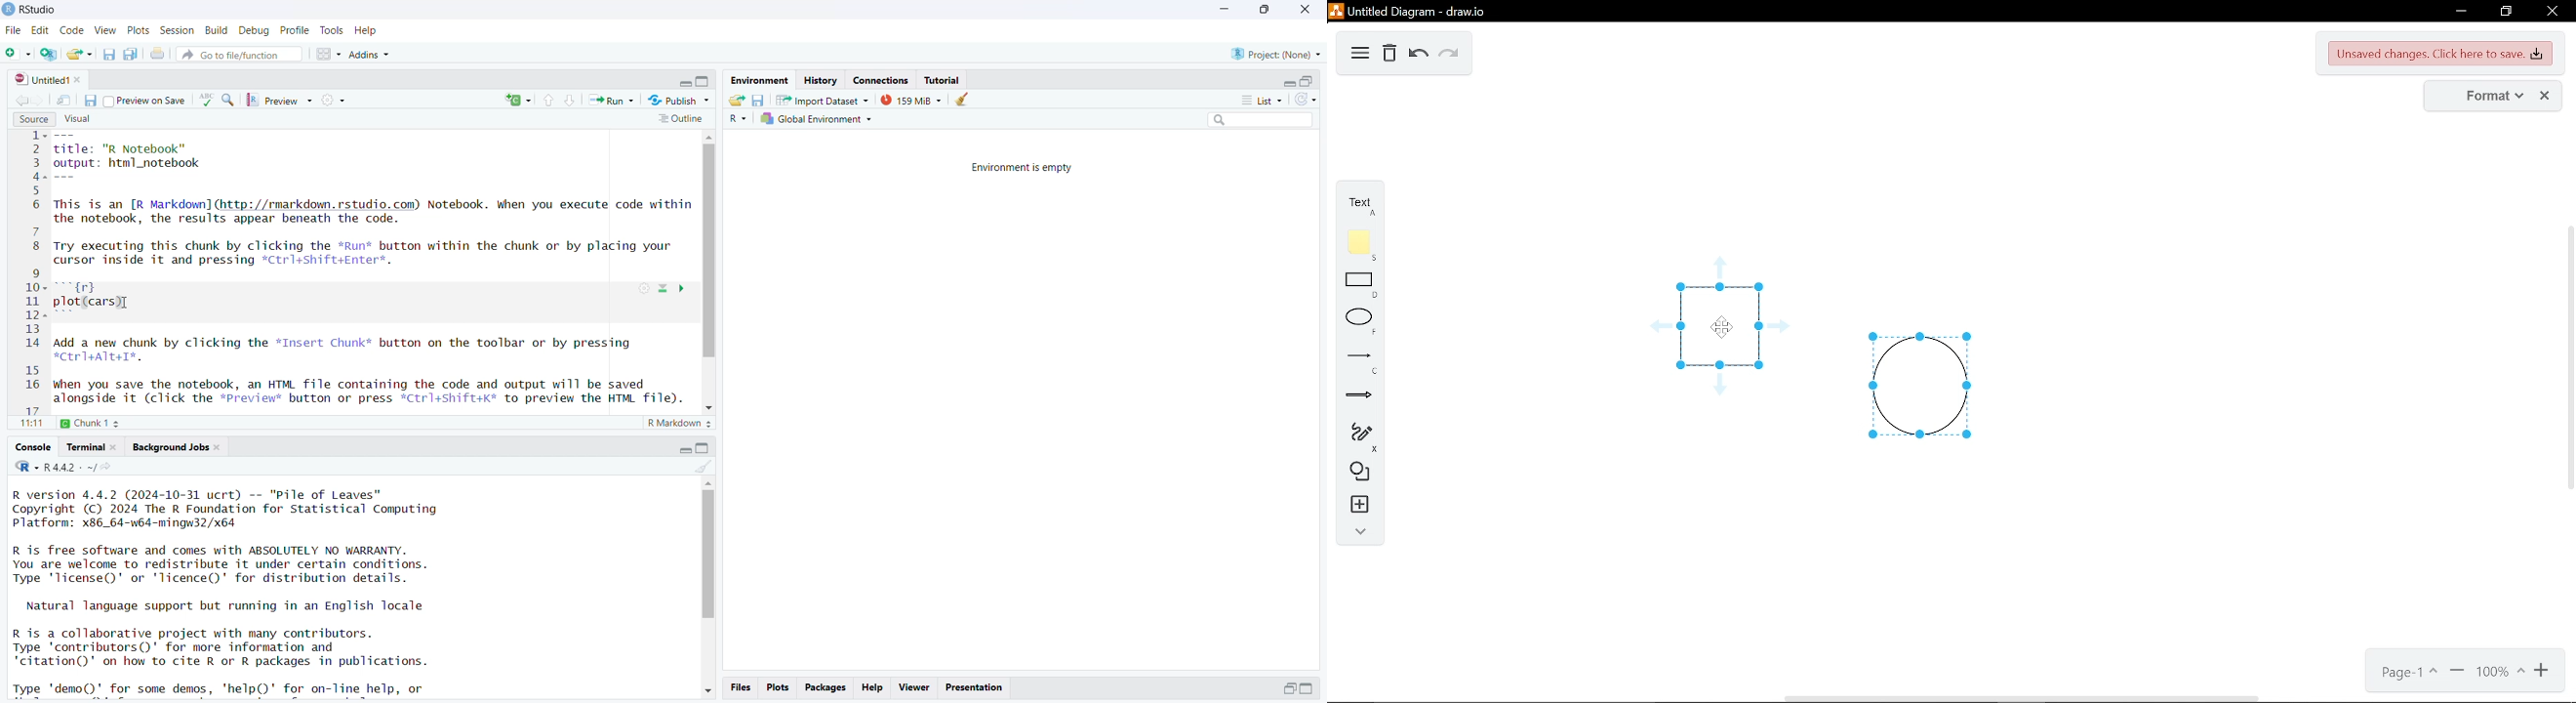 Image resolution: width=2576 pixels, height=728 pixels. I want to click on list, so click(1256, 100).